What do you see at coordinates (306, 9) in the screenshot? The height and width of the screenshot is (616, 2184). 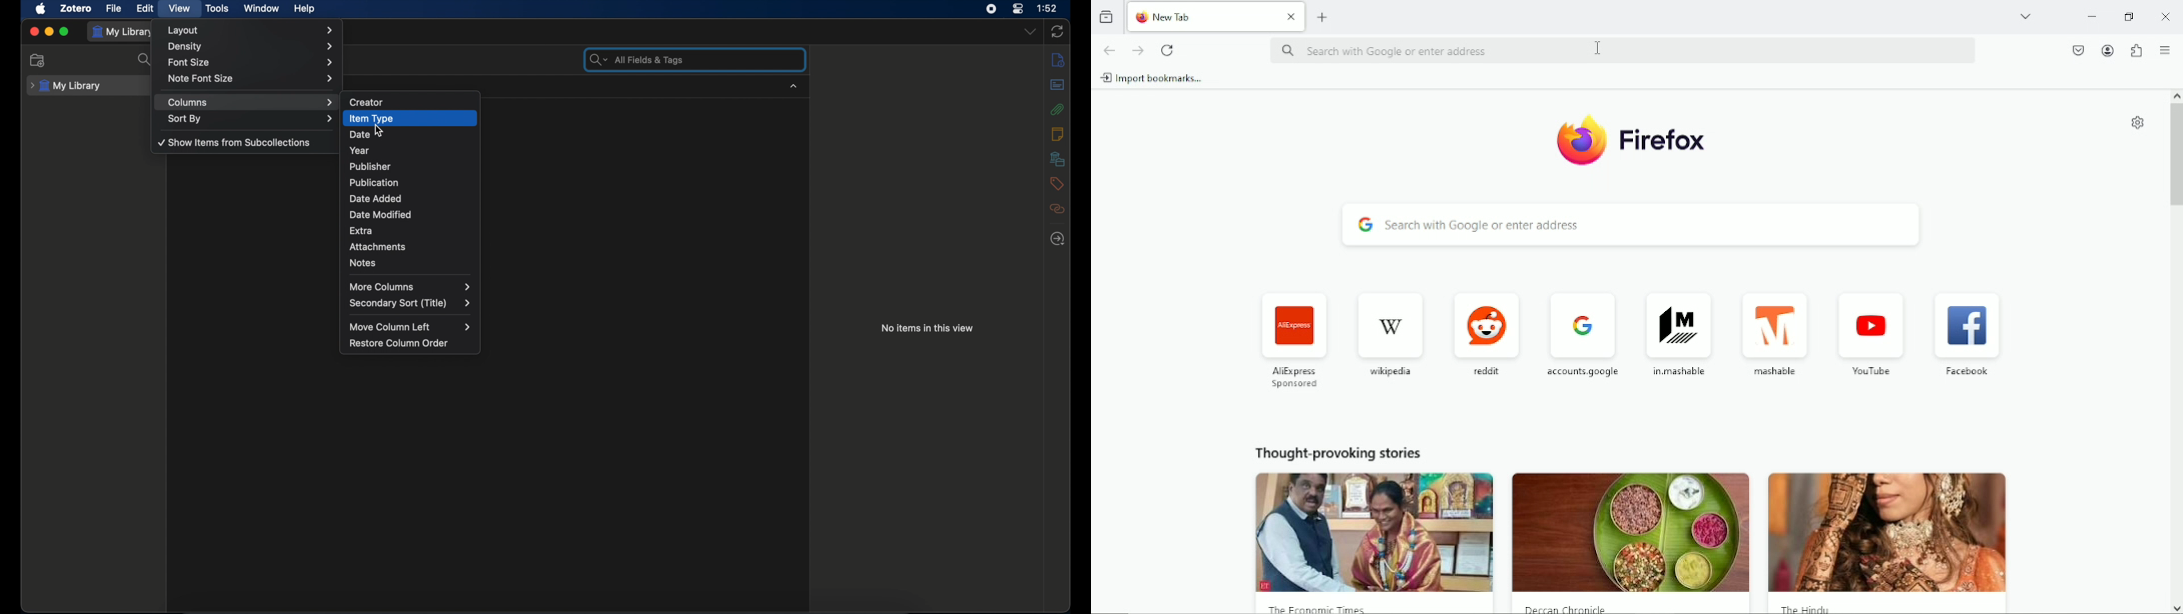 I see `help` at bounding box center [306, 9].